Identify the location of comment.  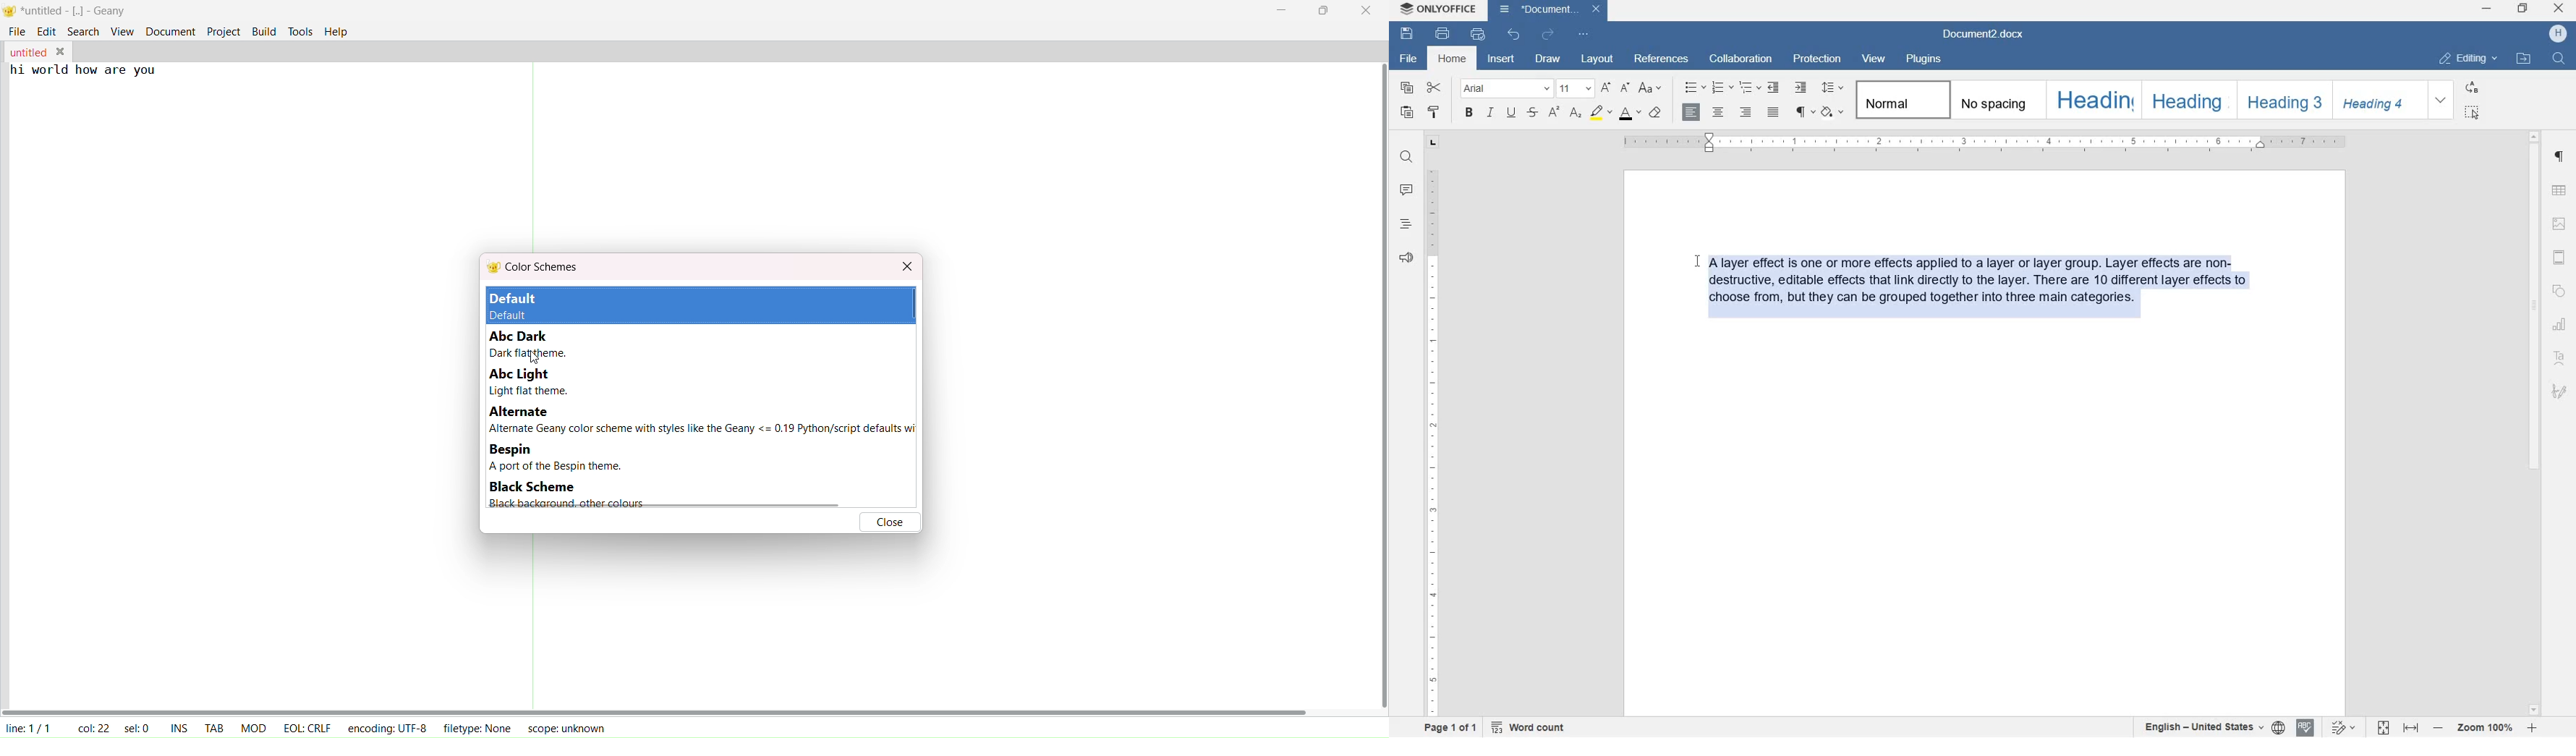
(1407, 189).